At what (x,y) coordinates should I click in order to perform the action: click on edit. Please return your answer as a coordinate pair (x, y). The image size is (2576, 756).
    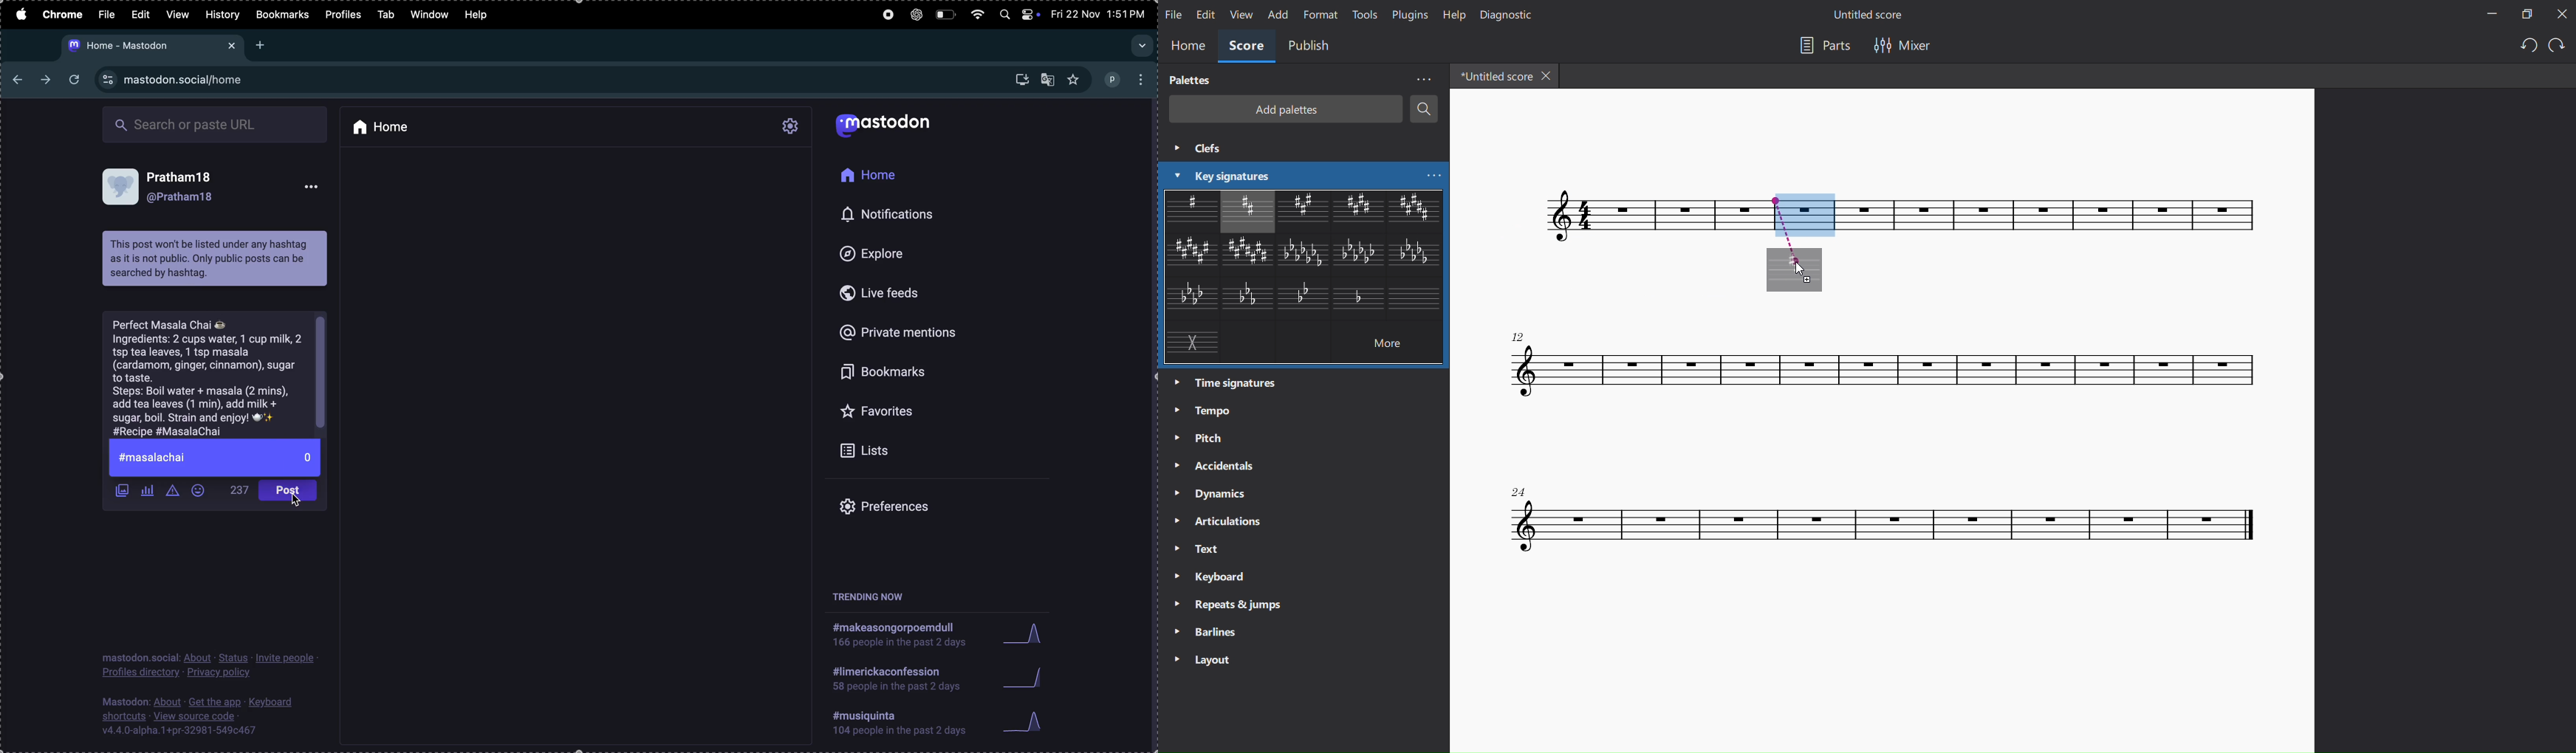
    Looking at the image, I should click on (141, 13).